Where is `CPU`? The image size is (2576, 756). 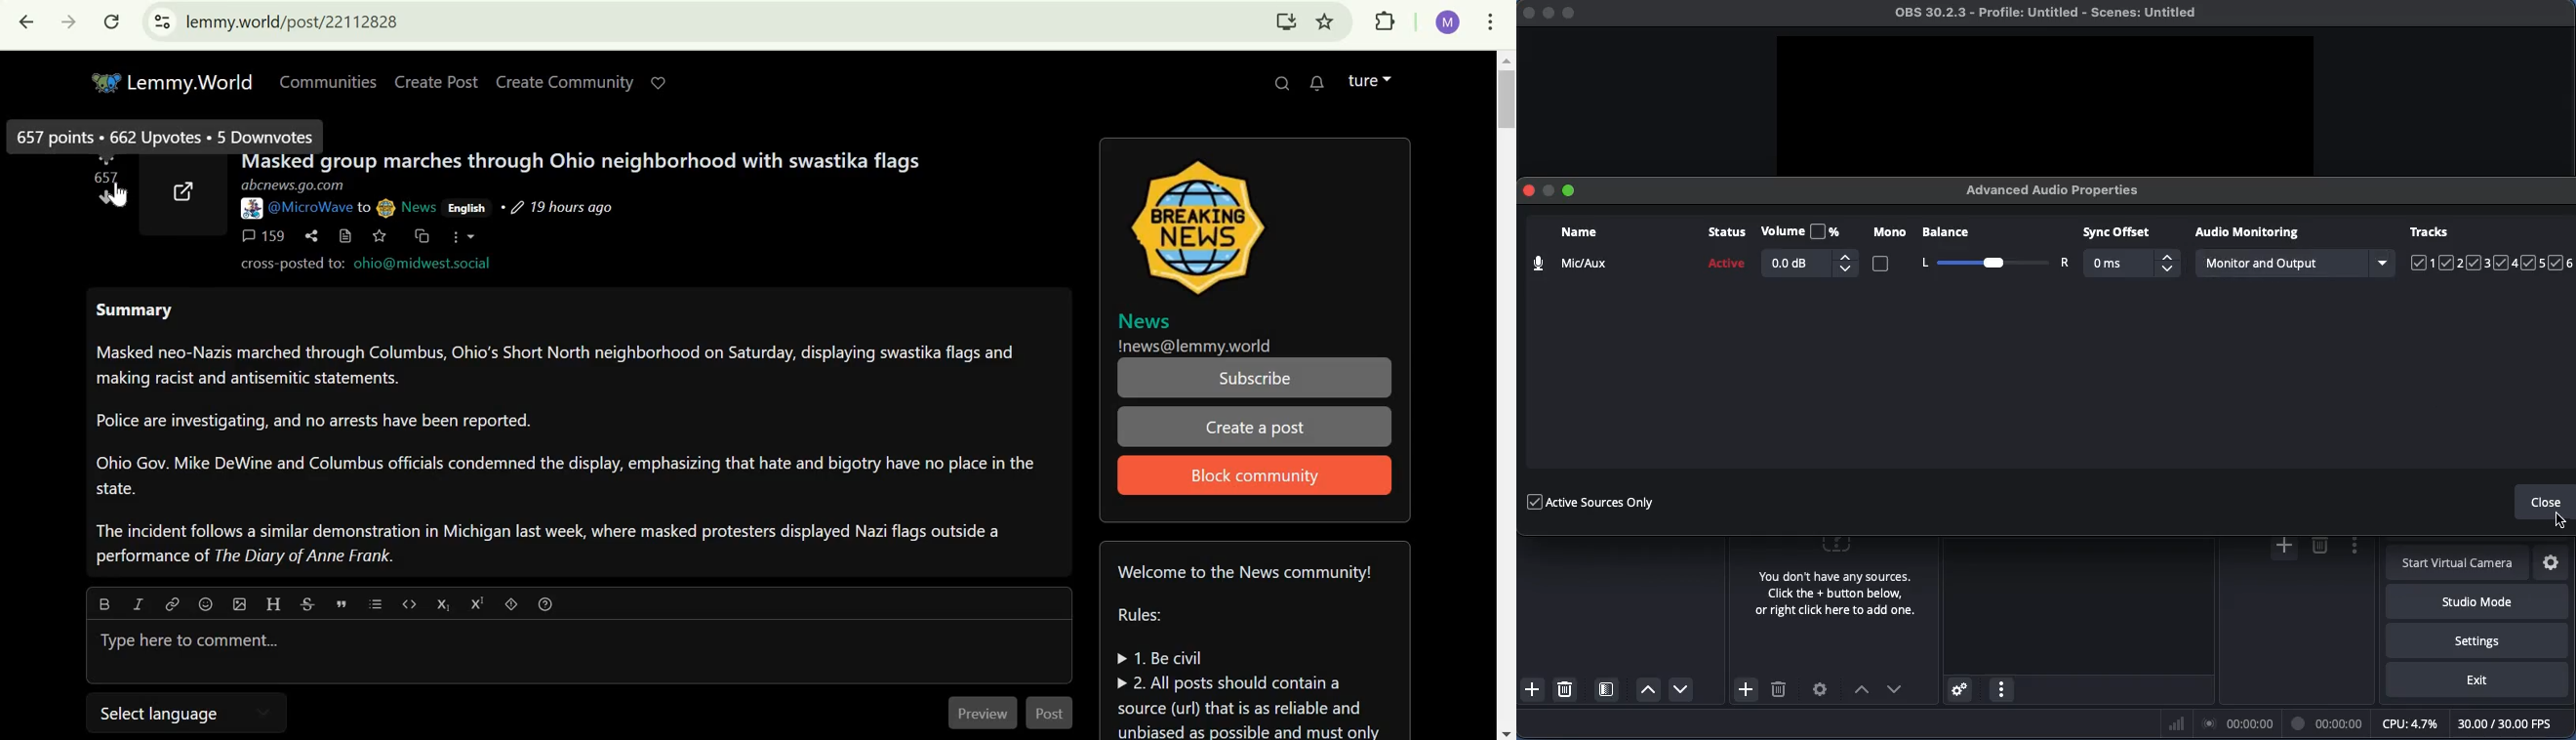 CPU is located at coordinates (2408, 722).